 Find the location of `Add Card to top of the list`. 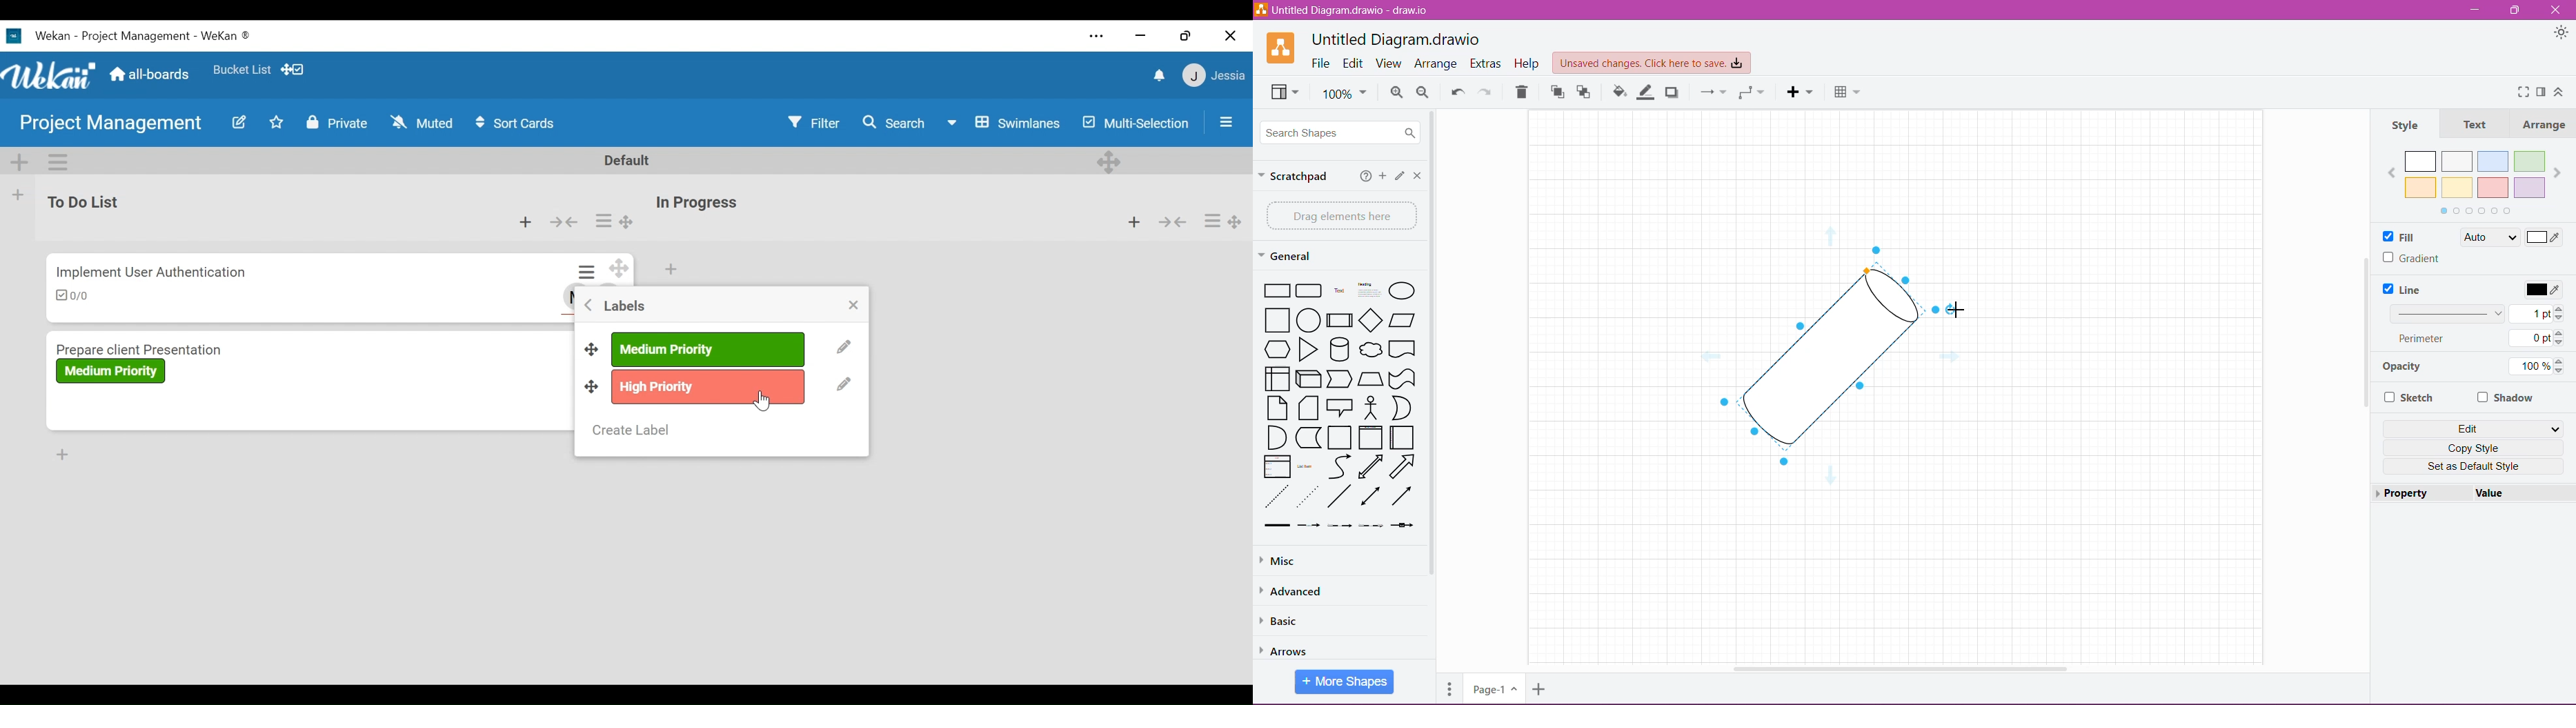

Add Card to top of the list is located at coordinates (670, 270).